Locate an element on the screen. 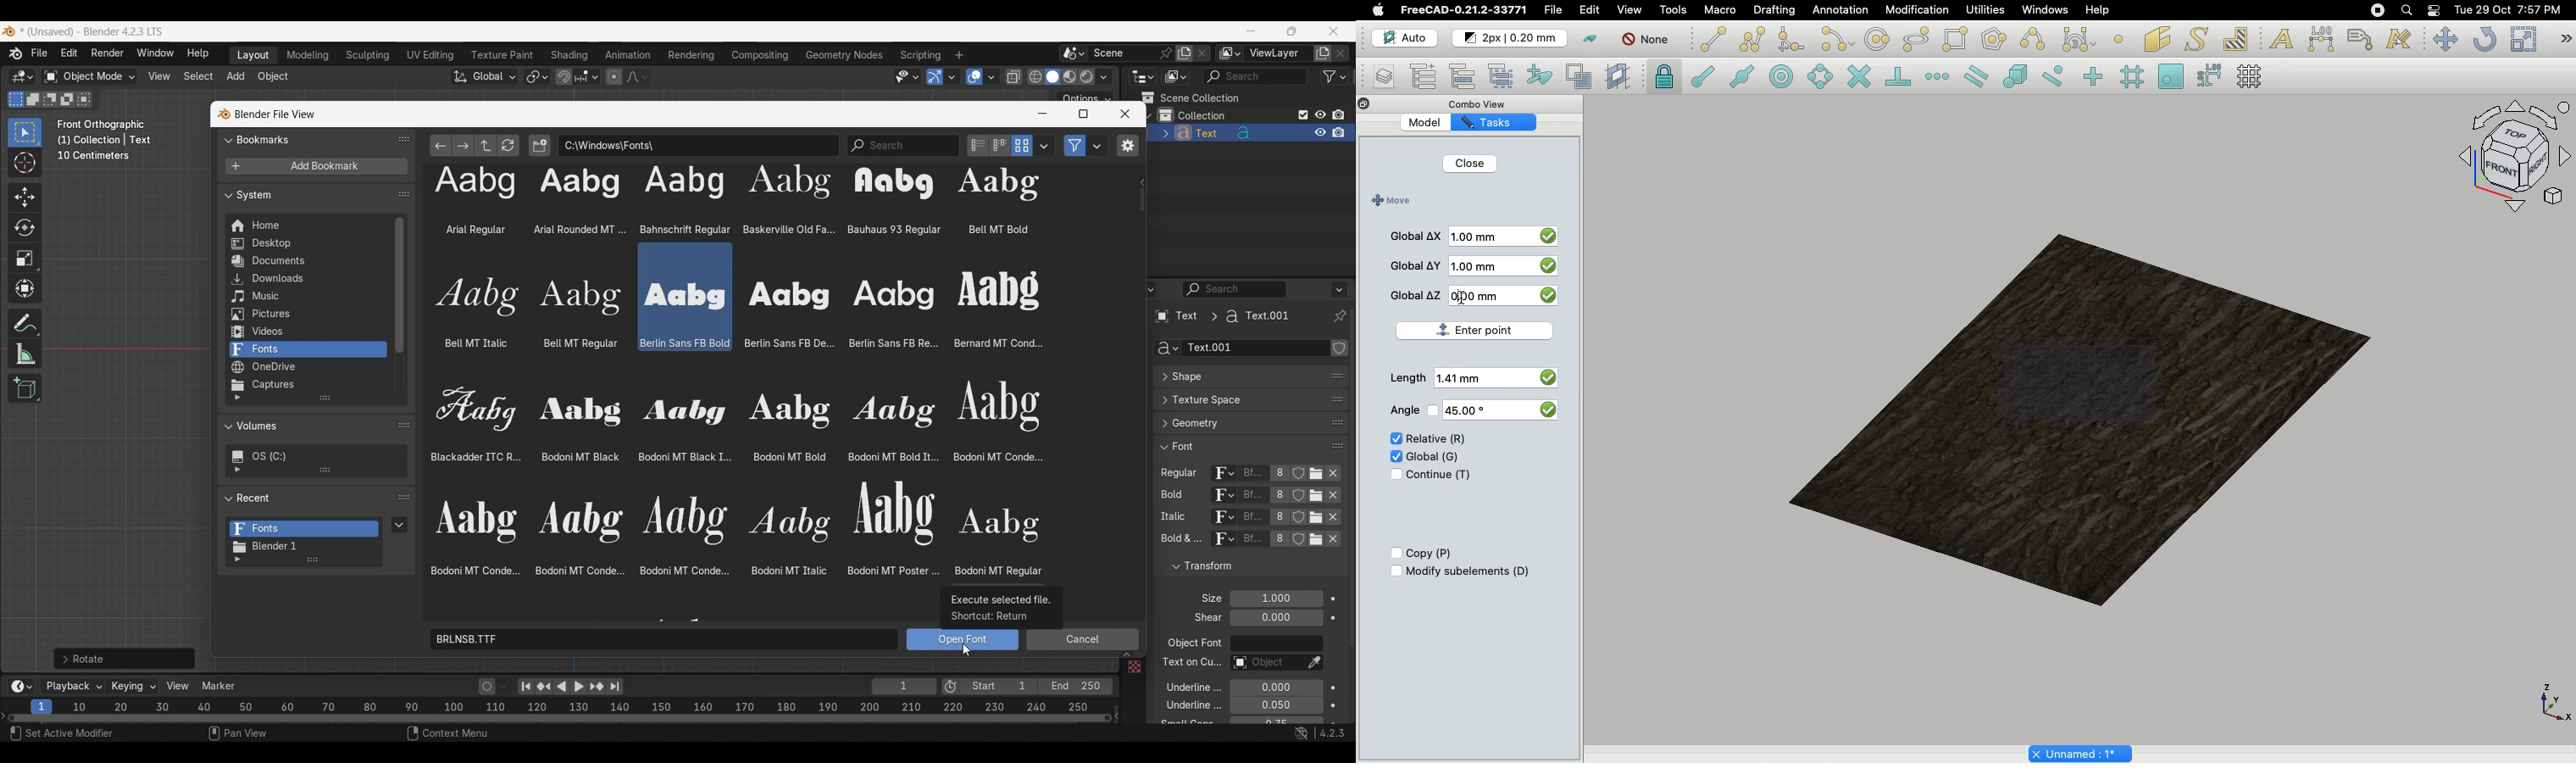 Image resolution: width=2576 pixels, height=784 pixels. Previous folder is located at coordinates (441, 146).